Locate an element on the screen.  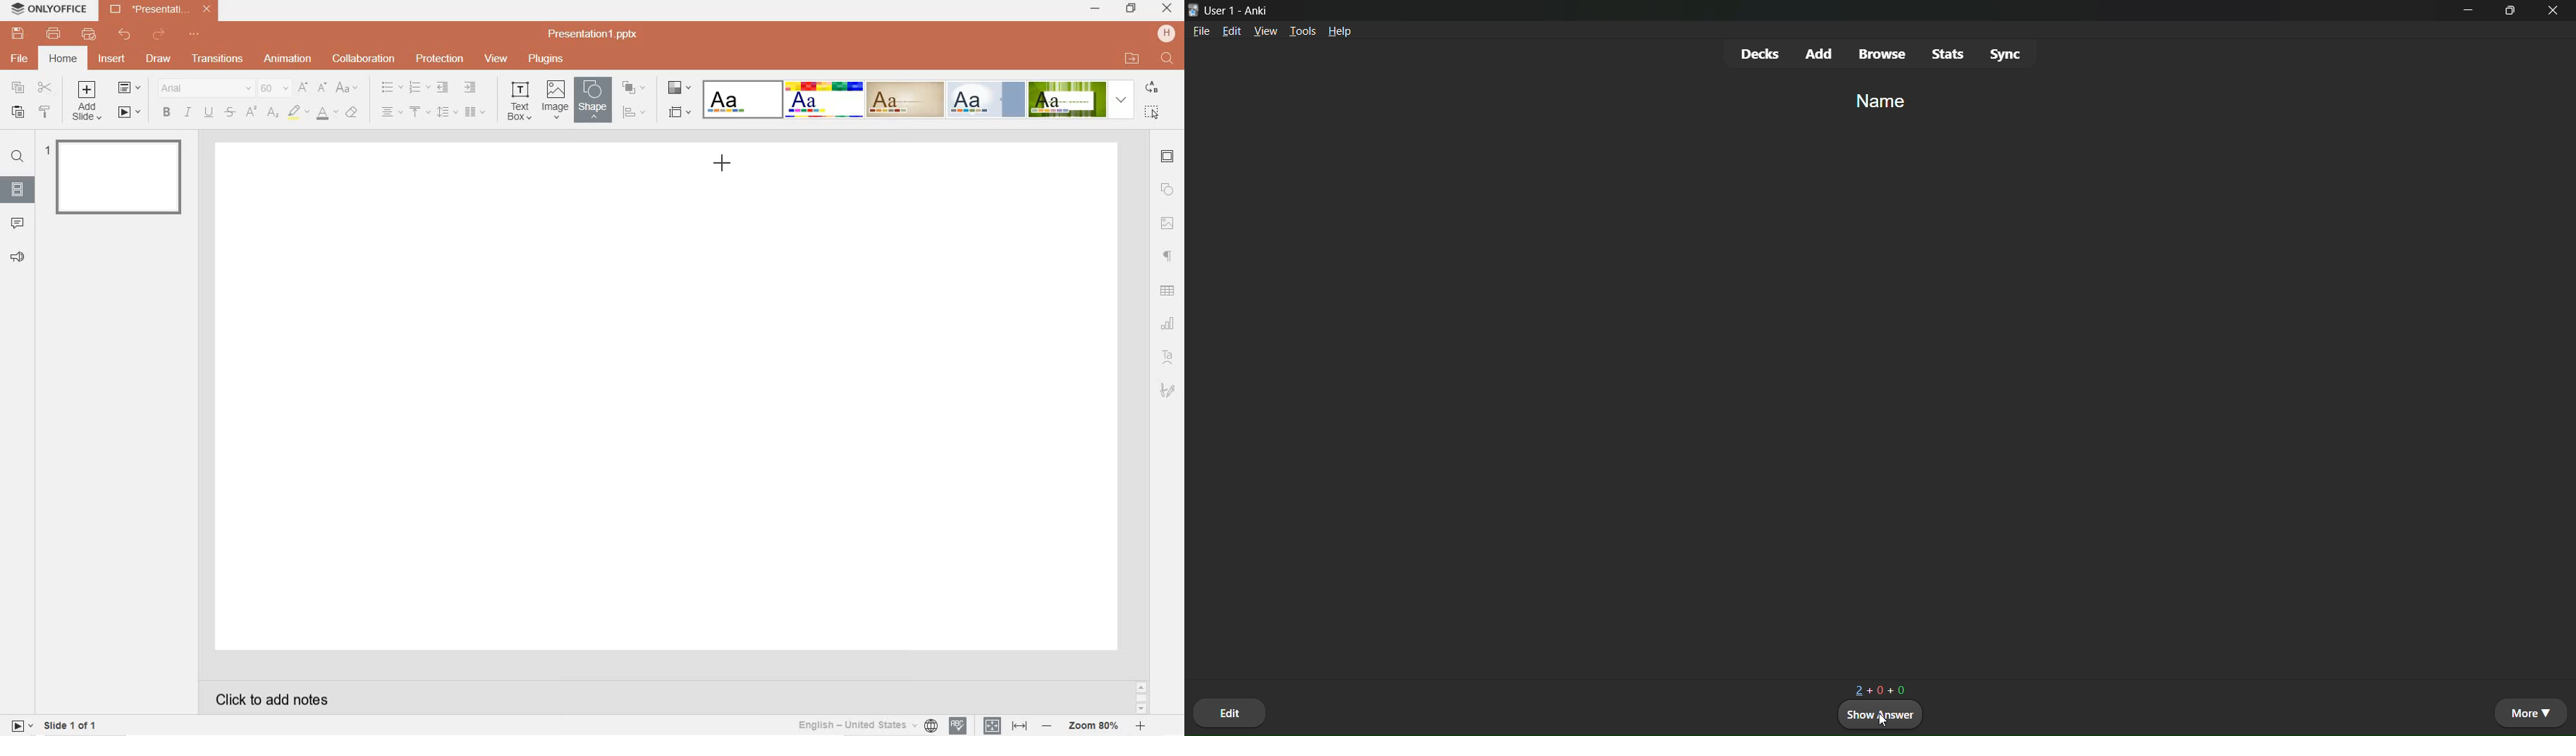
increase indent is located at coordinates (471, 88).